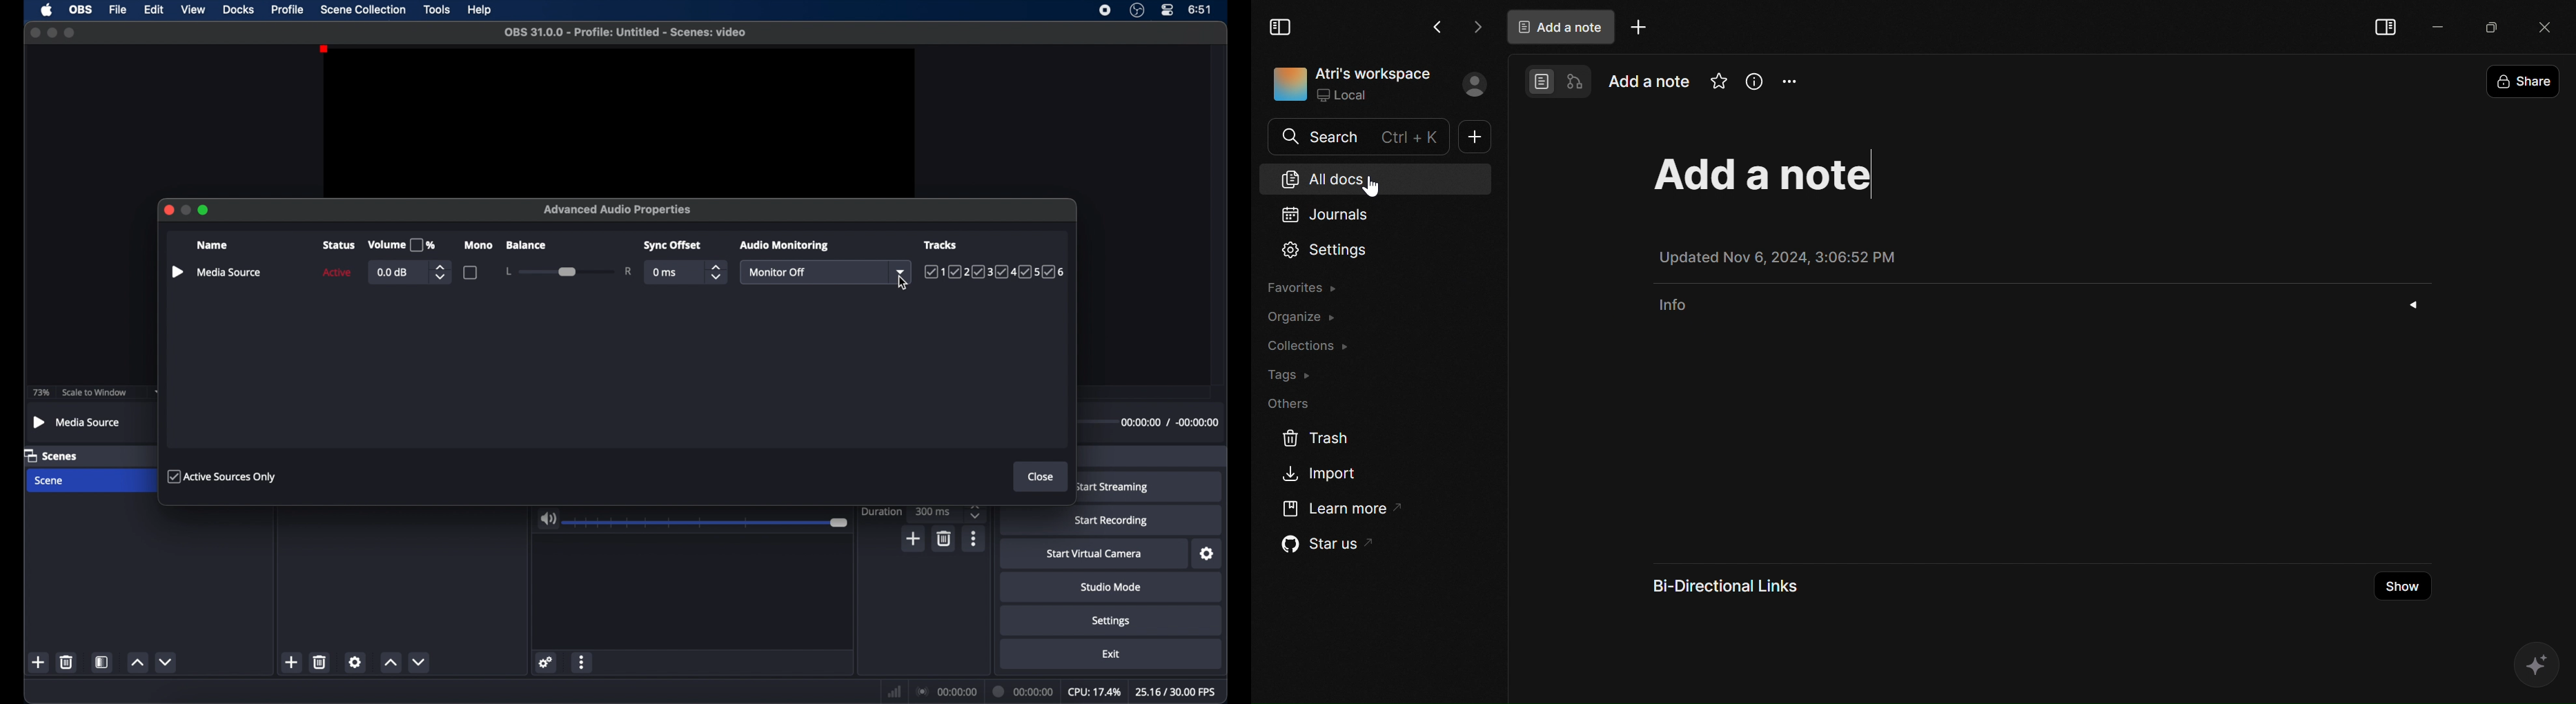 Image resolution: width=2576 pixels, height=728 pixels. Describe the element at coordinates (1112, 488) in the screenshot. I see `start streaming` at that location.